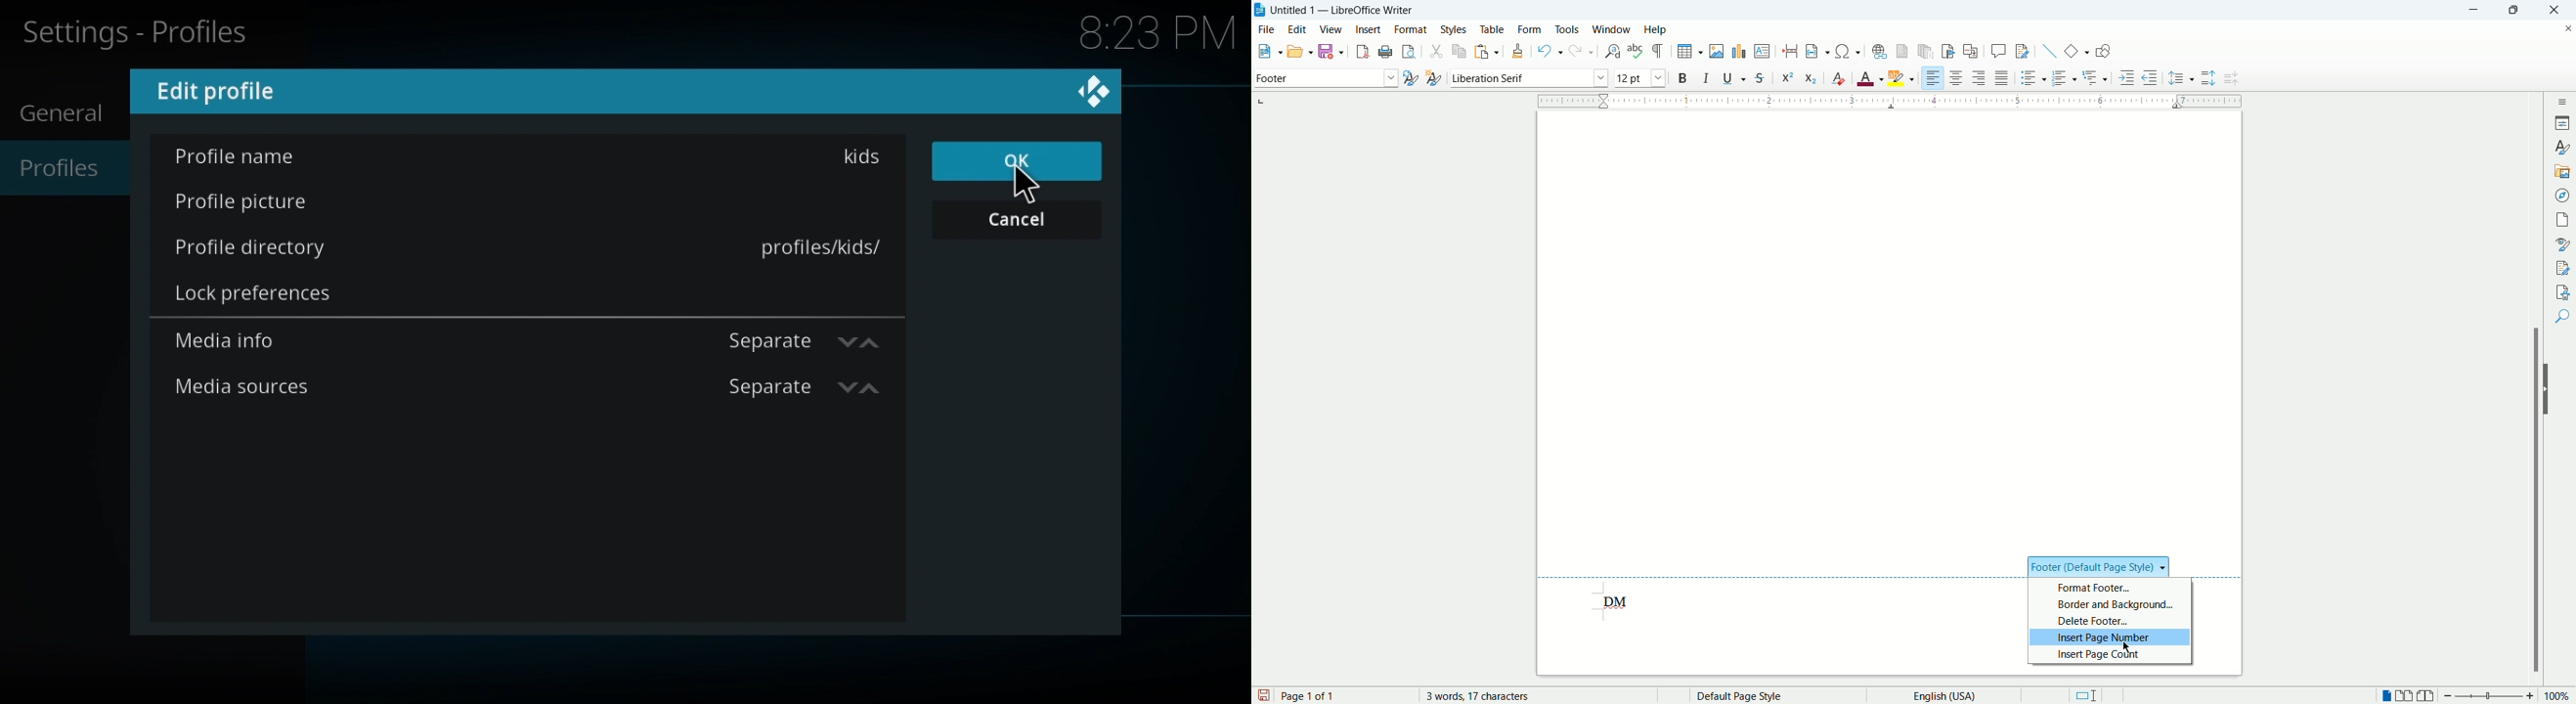  What do you see at coordinates (2208, 79) in the screenshot?
I see `increase paragraph spacing` at bounding box center [2208, 79].